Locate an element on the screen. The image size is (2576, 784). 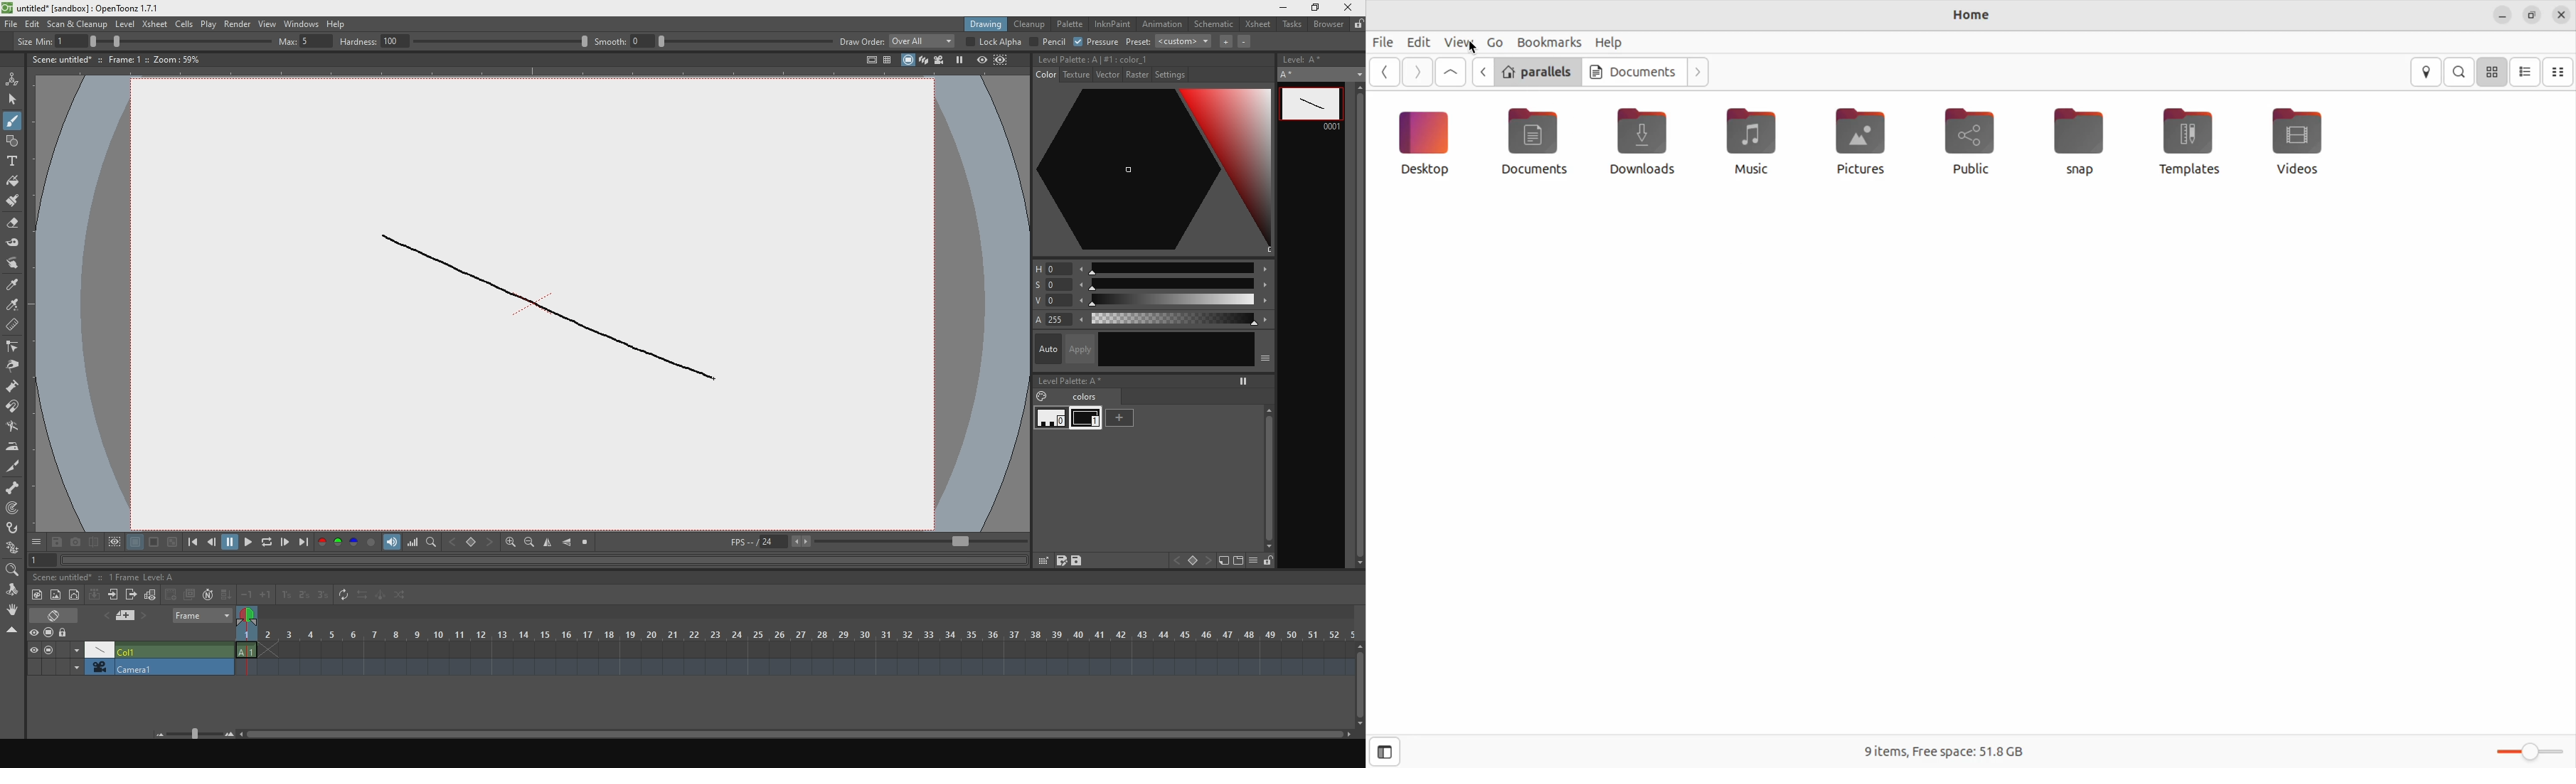
scroll bar is located at coordinates (1357, 685).